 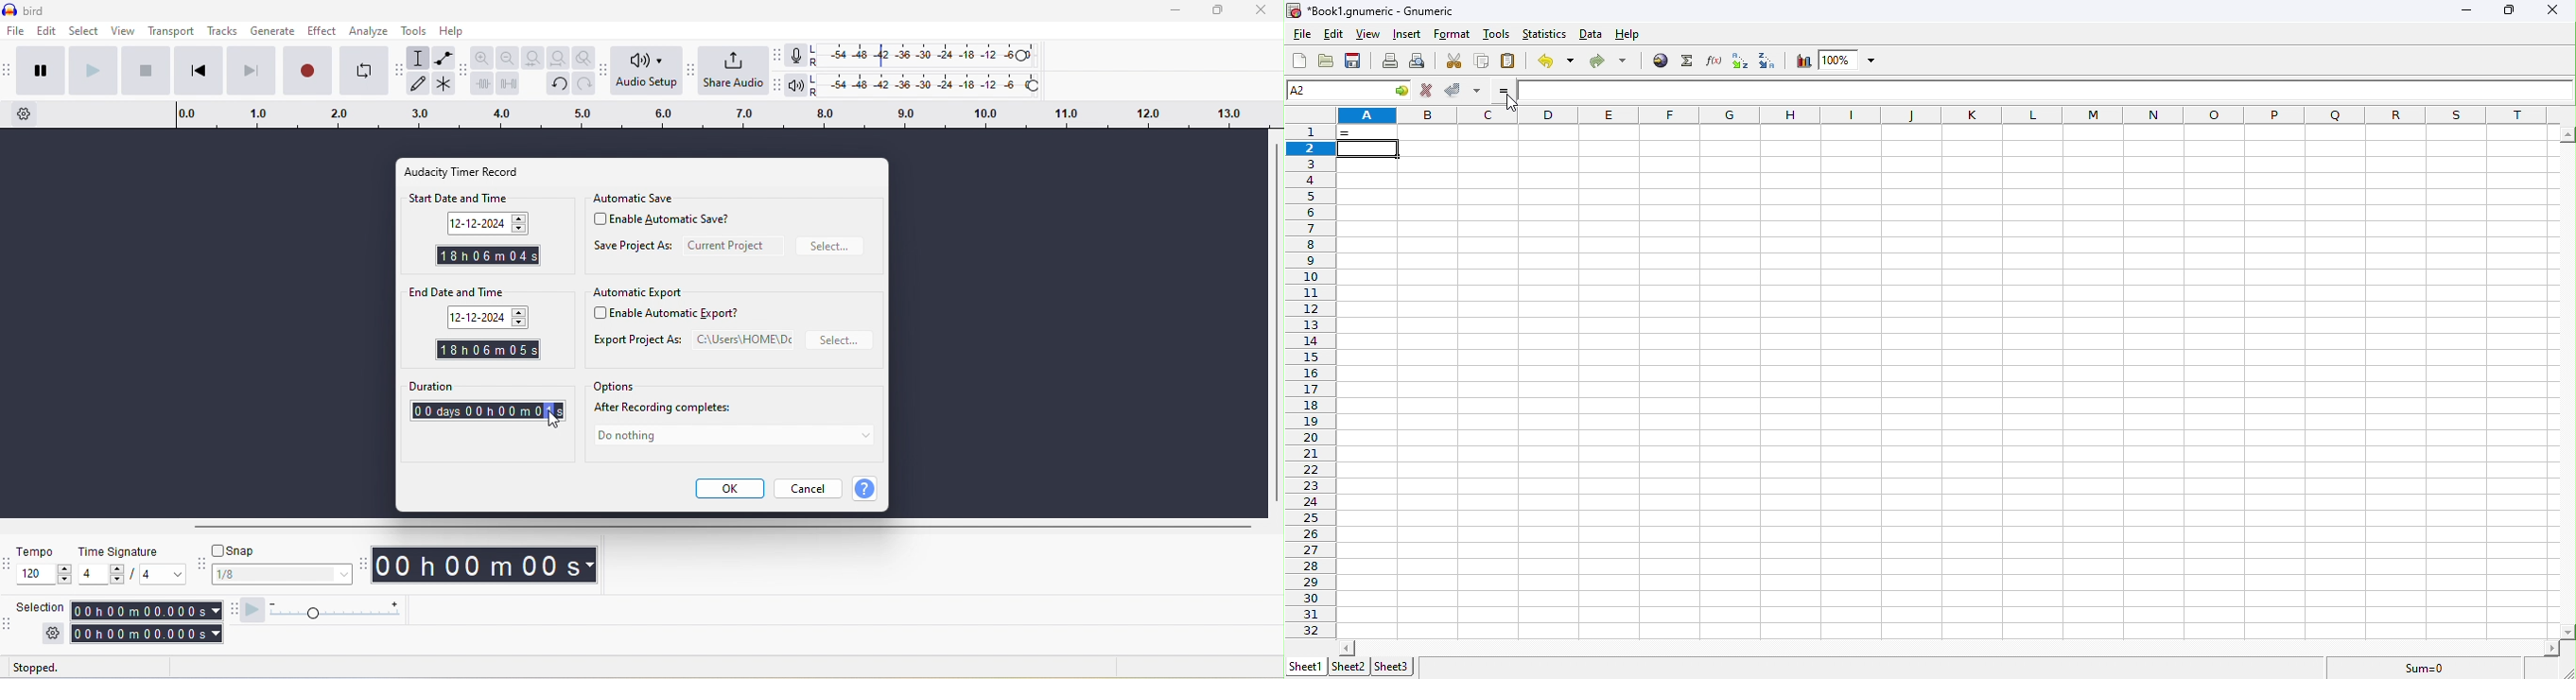 I want to click on envelope tool, so click(x=443, y=58).